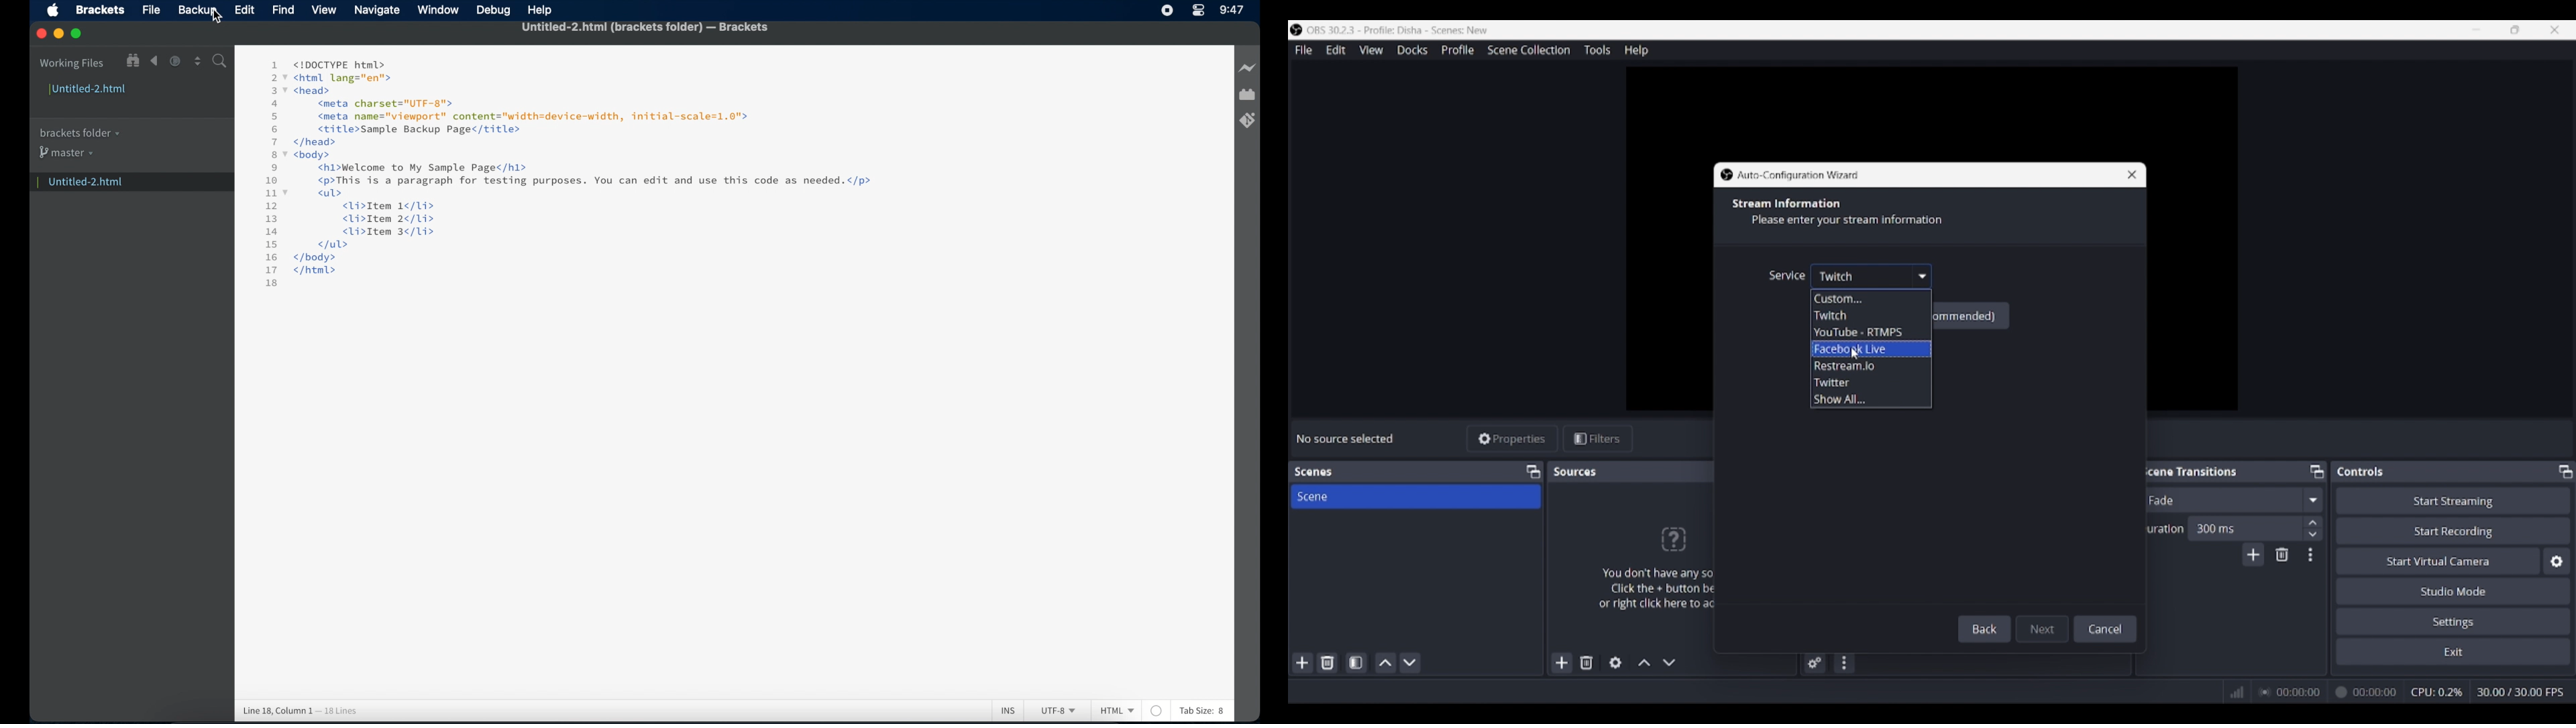  Describe the element at coordinates (1815, 663) in the screenshot. I see `Advanced audio properties` at that location.